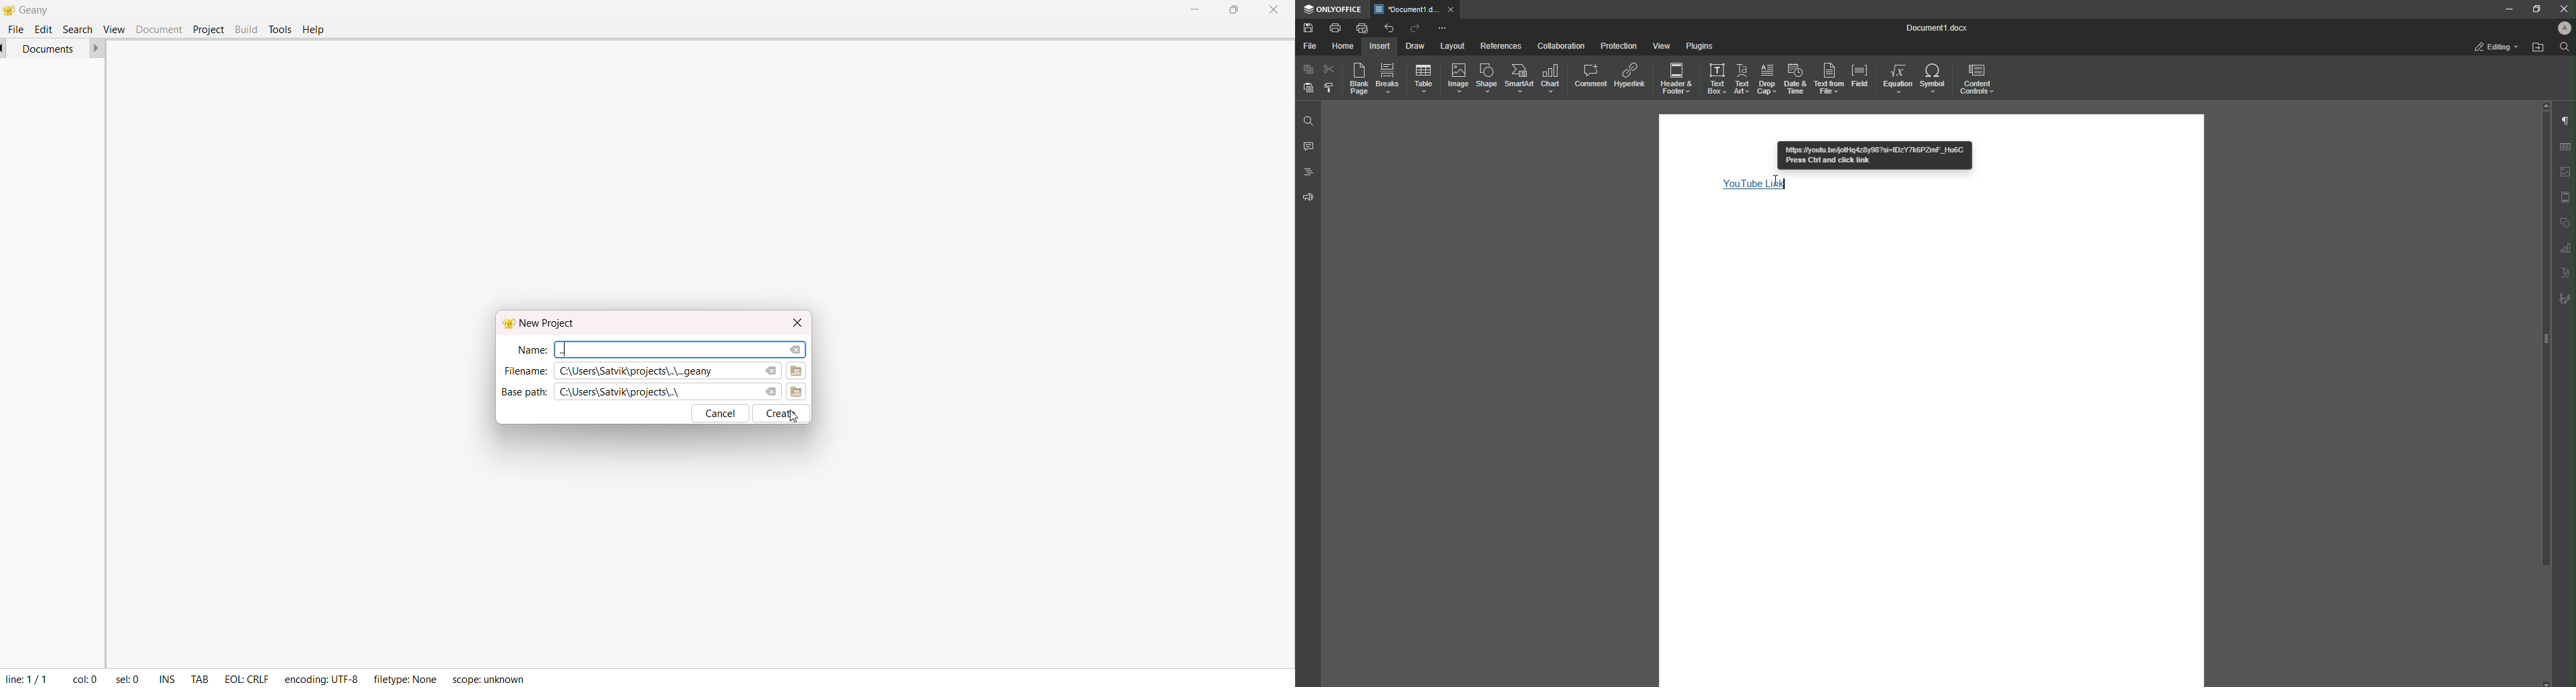 Image resolution: width=2576 pixels, height=700 pixels. I want to click on Redo, so click(1413, 28).